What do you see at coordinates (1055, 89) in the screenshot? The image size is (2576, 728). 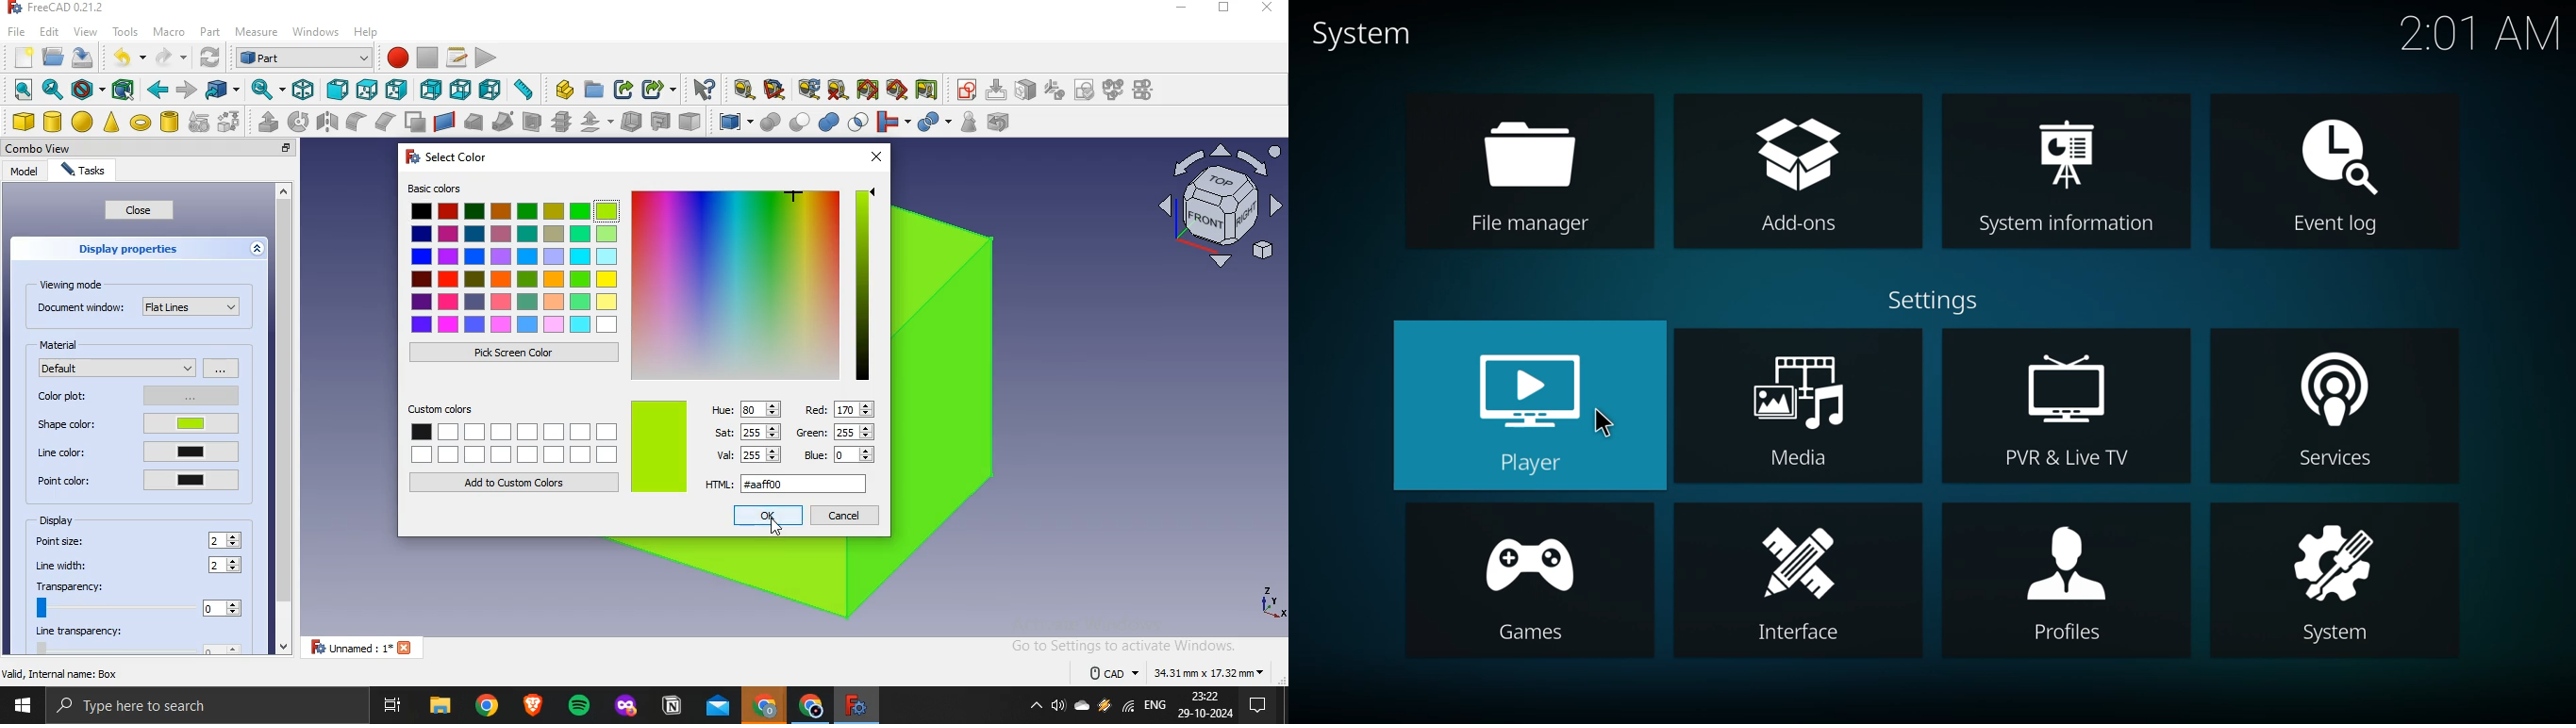 I see `icon` at bounding box center [1055, 89].